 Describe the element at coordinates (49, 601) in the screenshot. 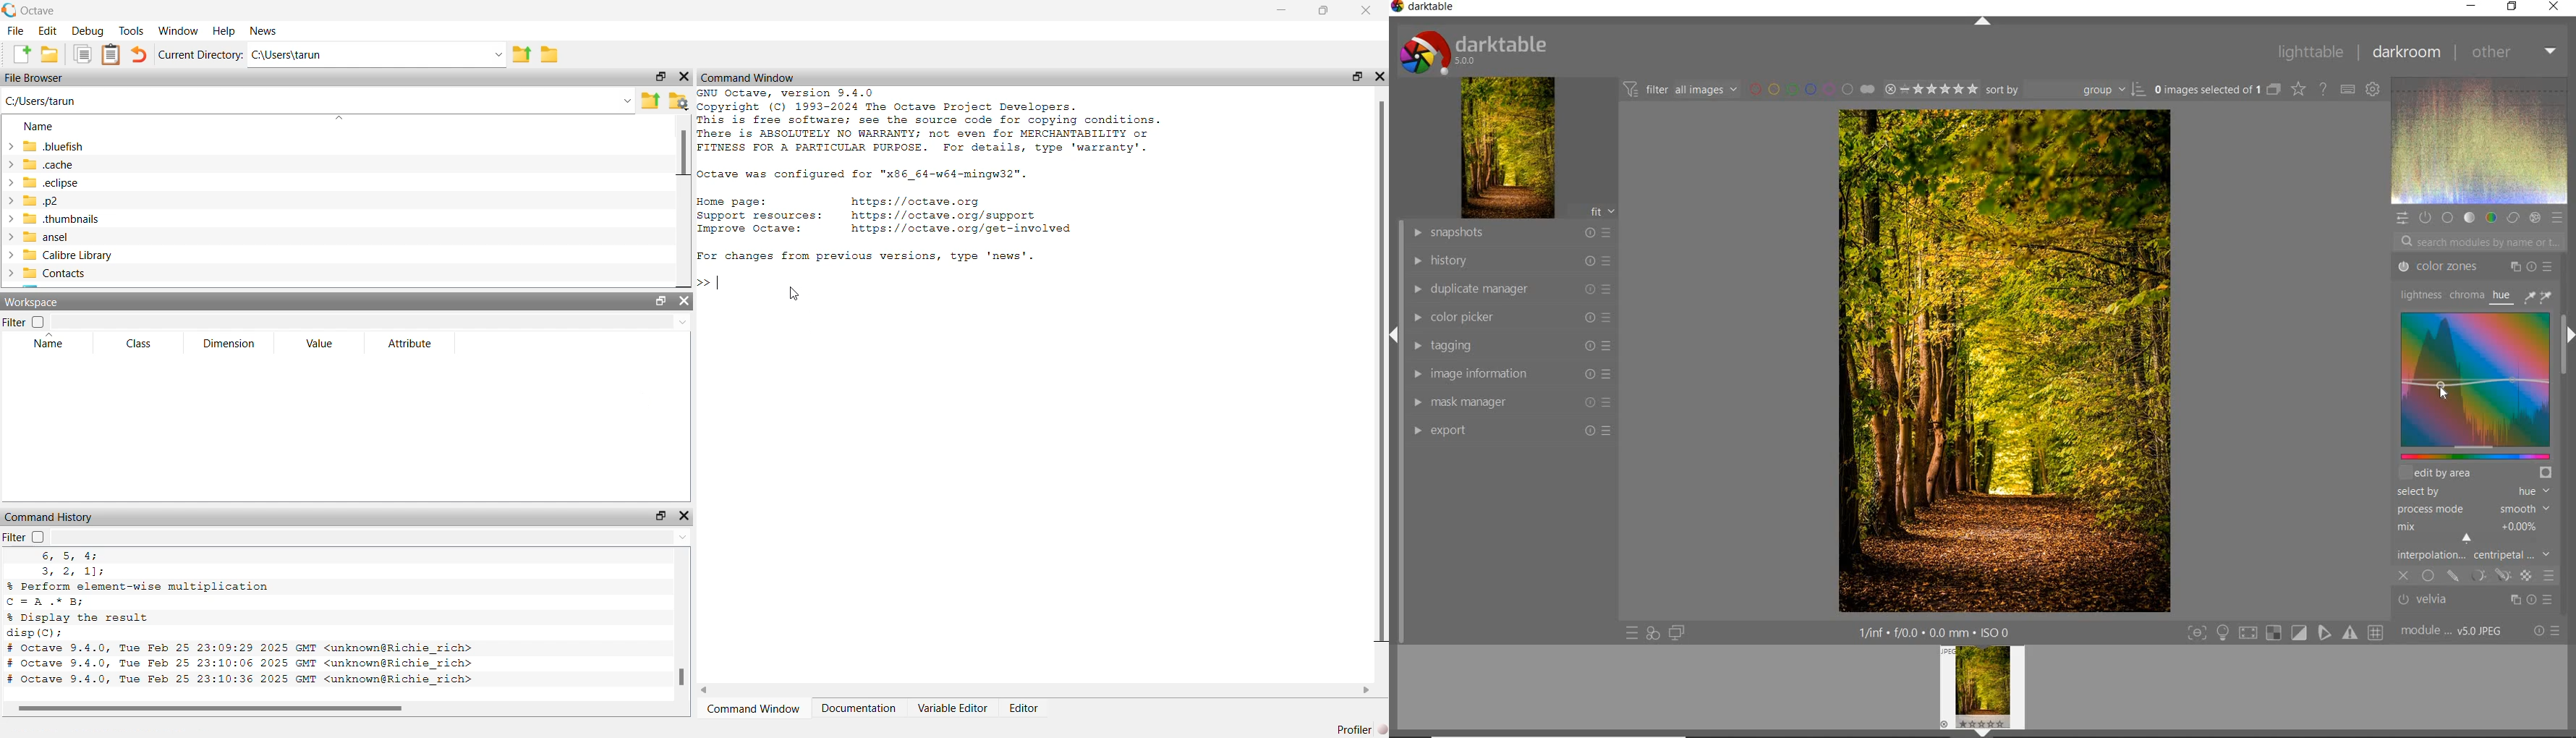

I see `C =A .* B;` at that location.